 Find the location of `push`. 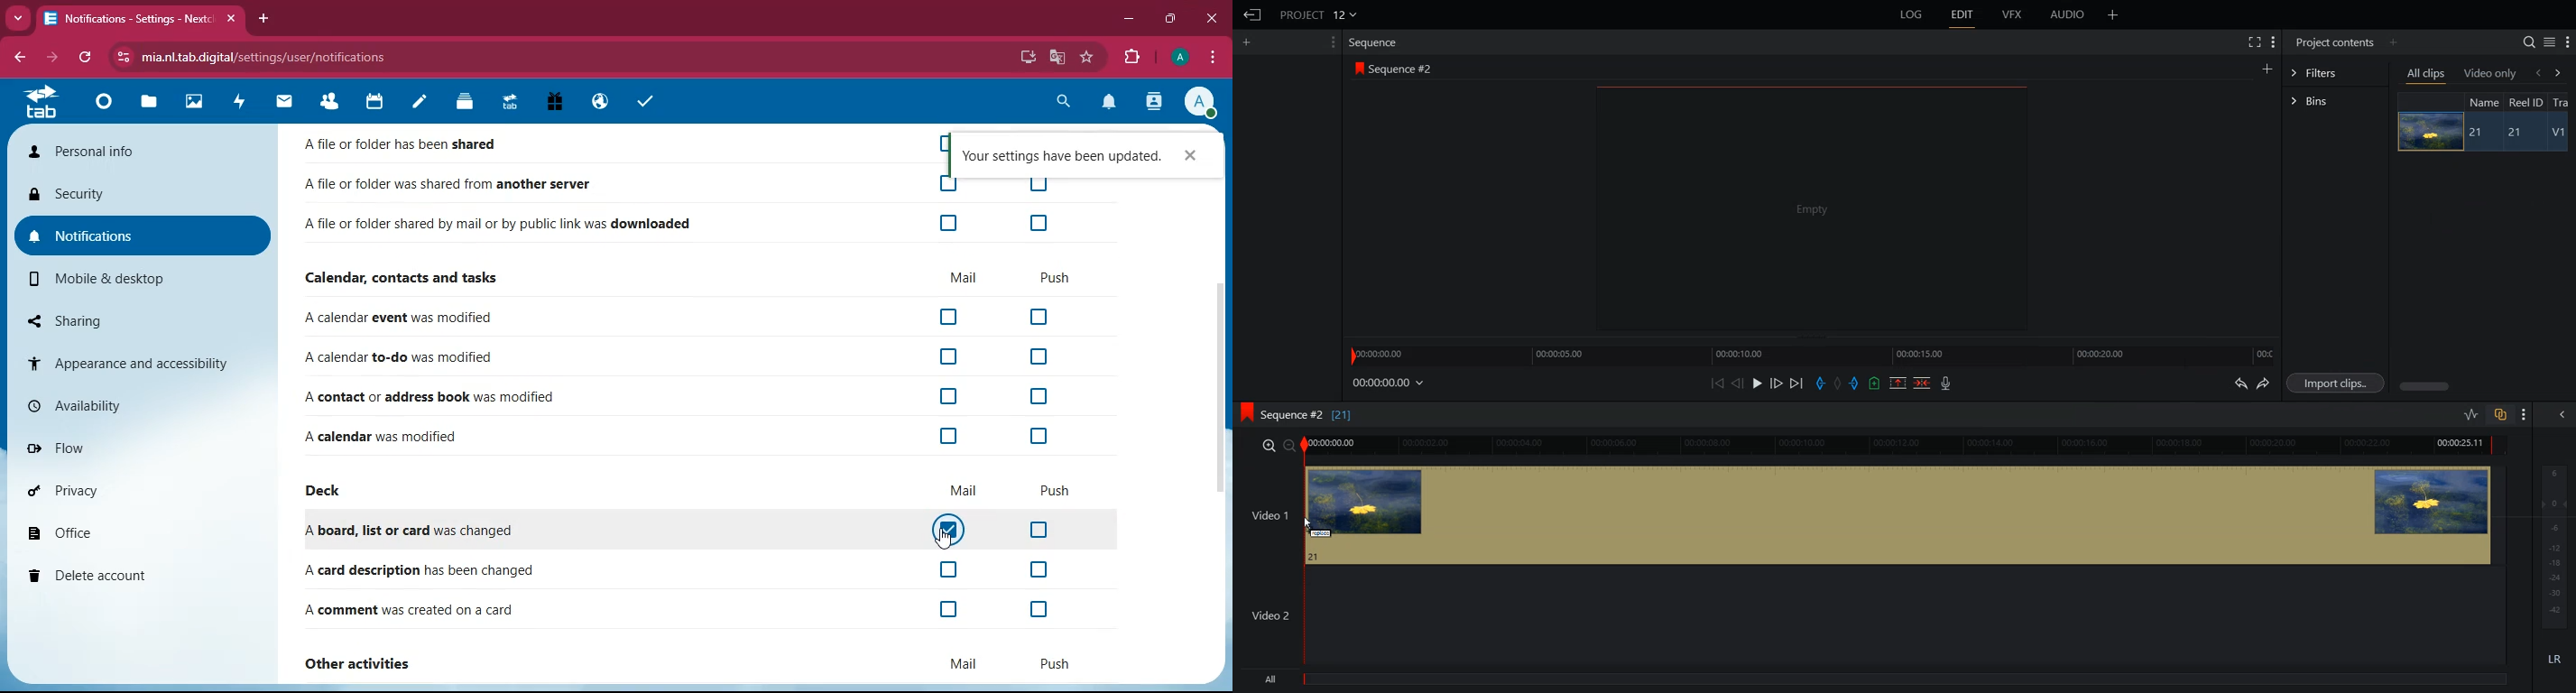

push is located at coordinates (1056, 658).